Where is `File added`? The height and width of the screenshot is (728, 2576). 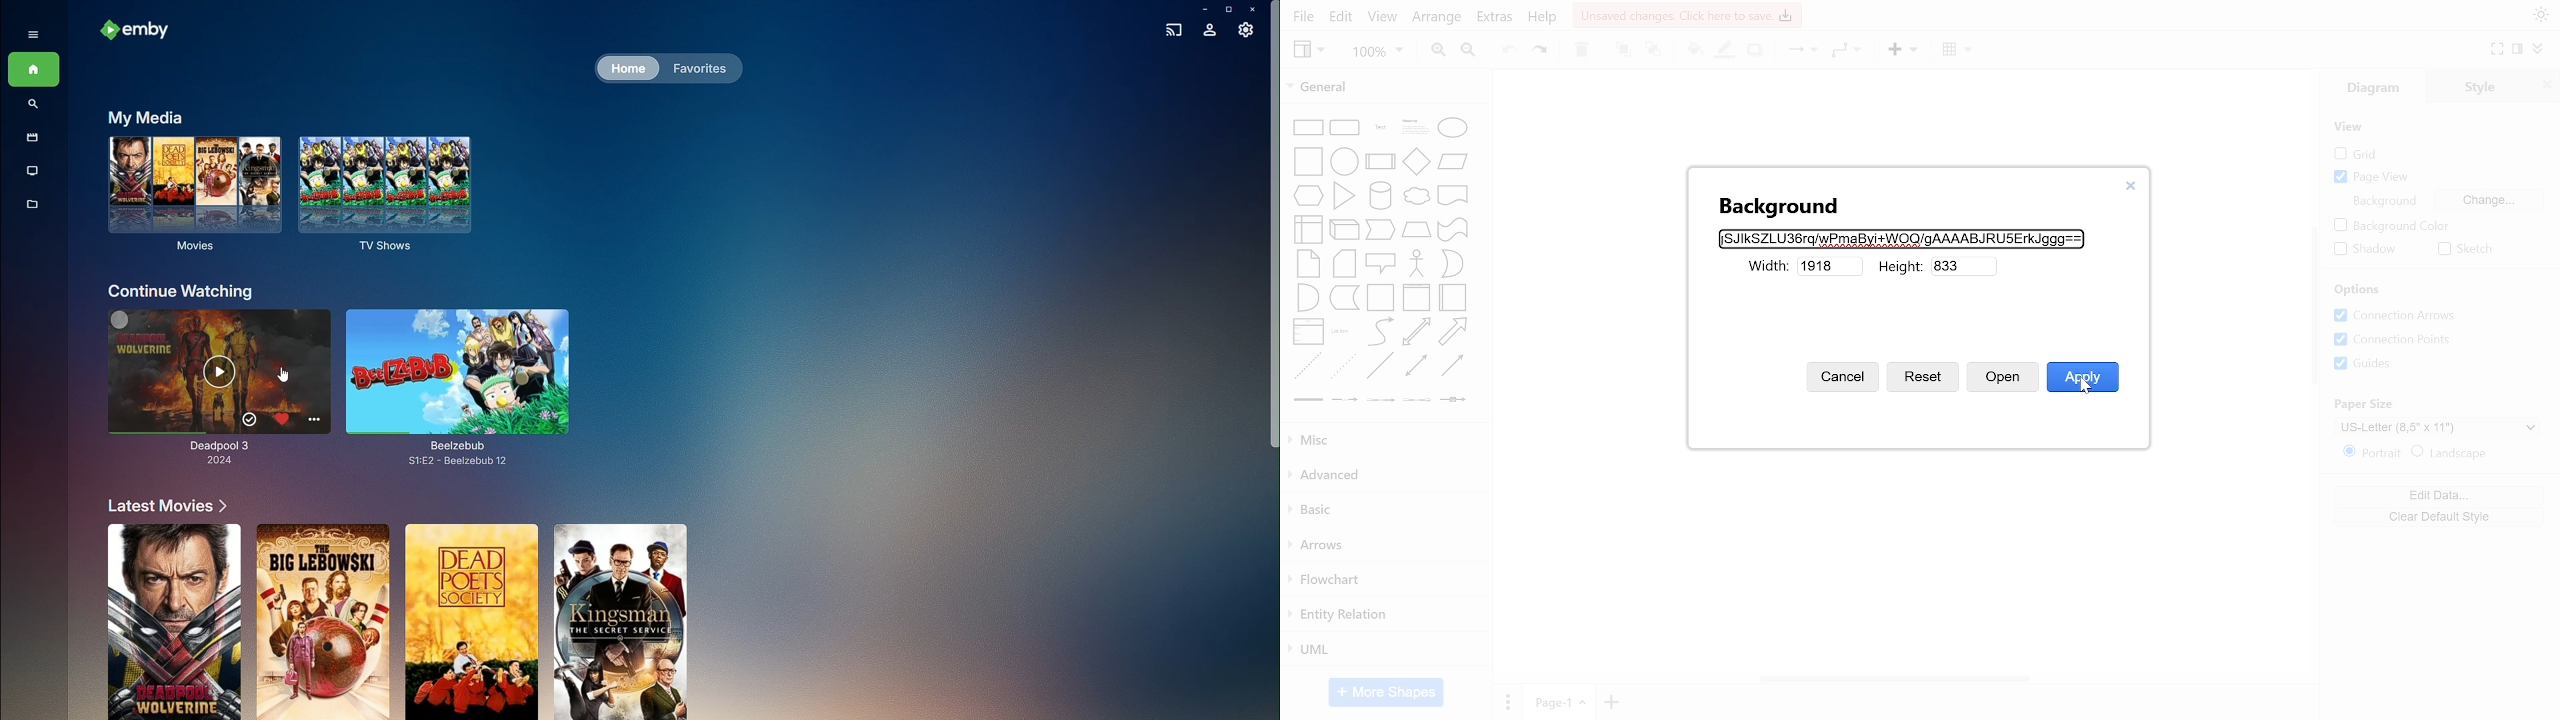
File added is located at coordinates (1899, 237).